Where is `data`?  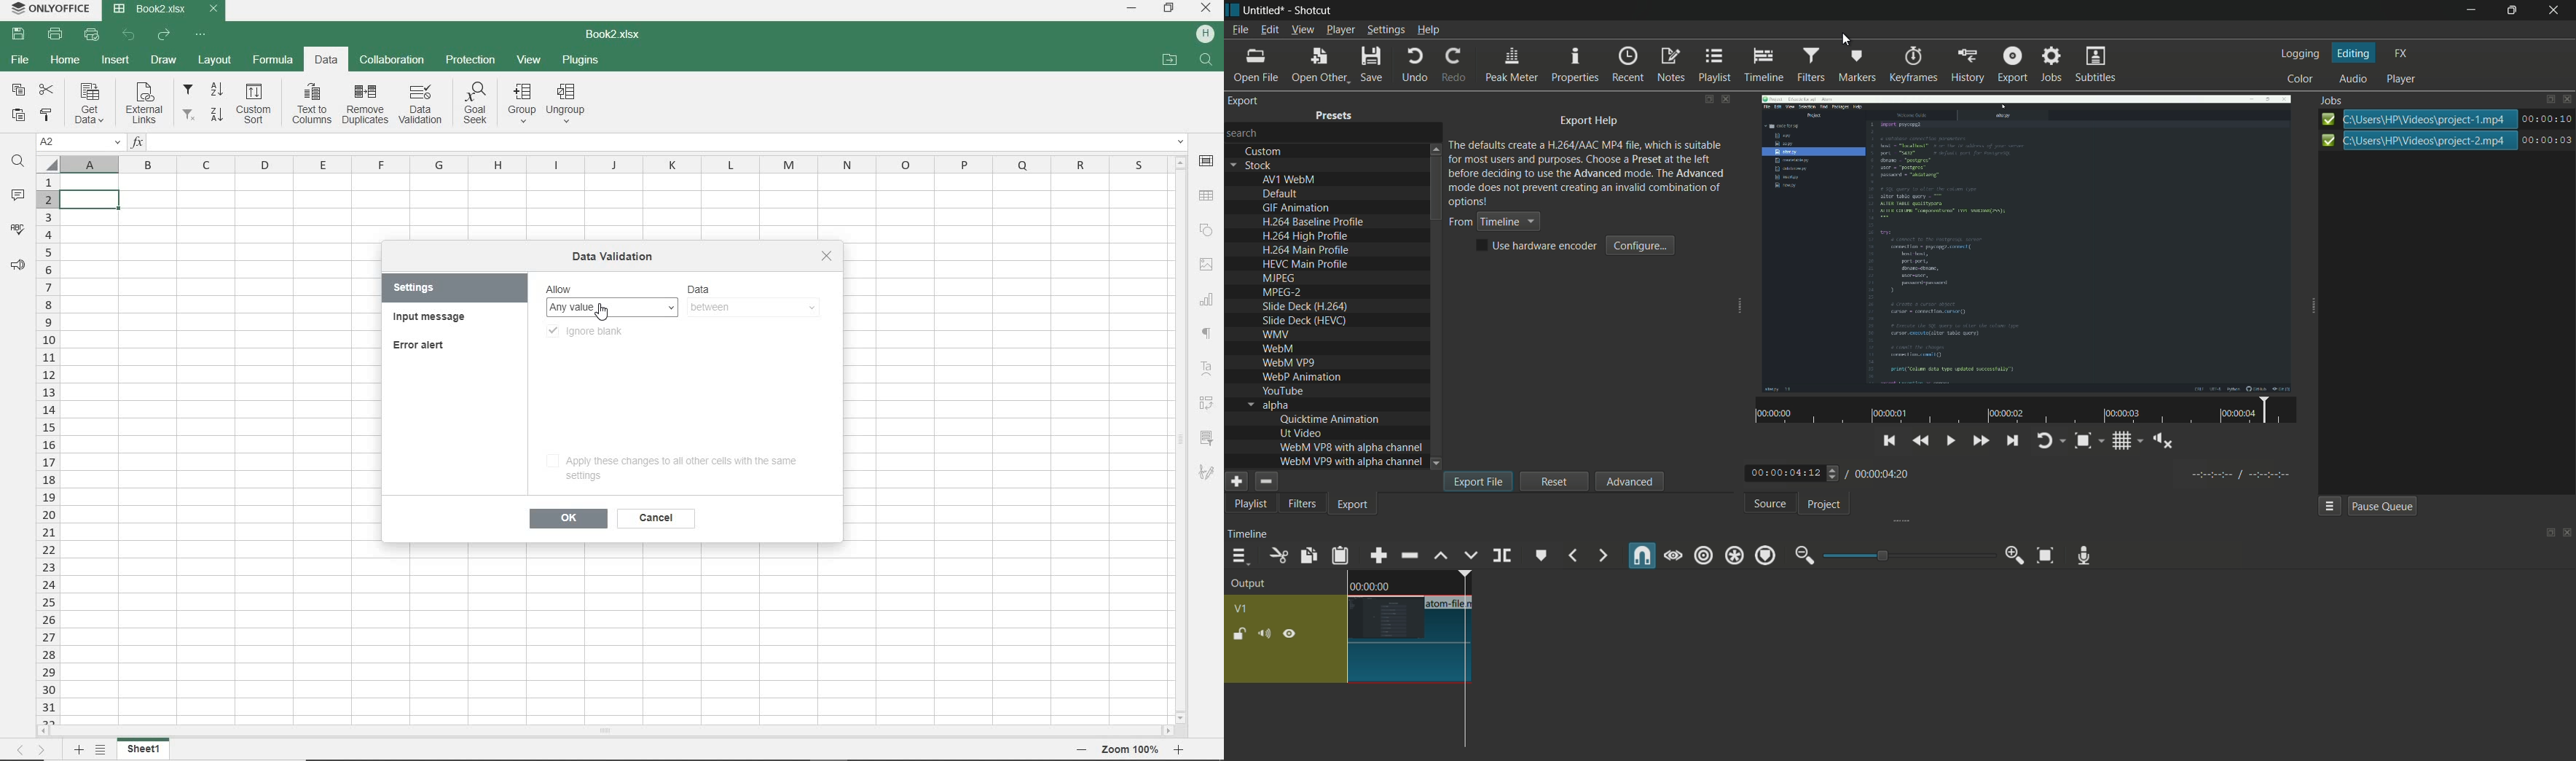
data is located at coordinates (715, 289).